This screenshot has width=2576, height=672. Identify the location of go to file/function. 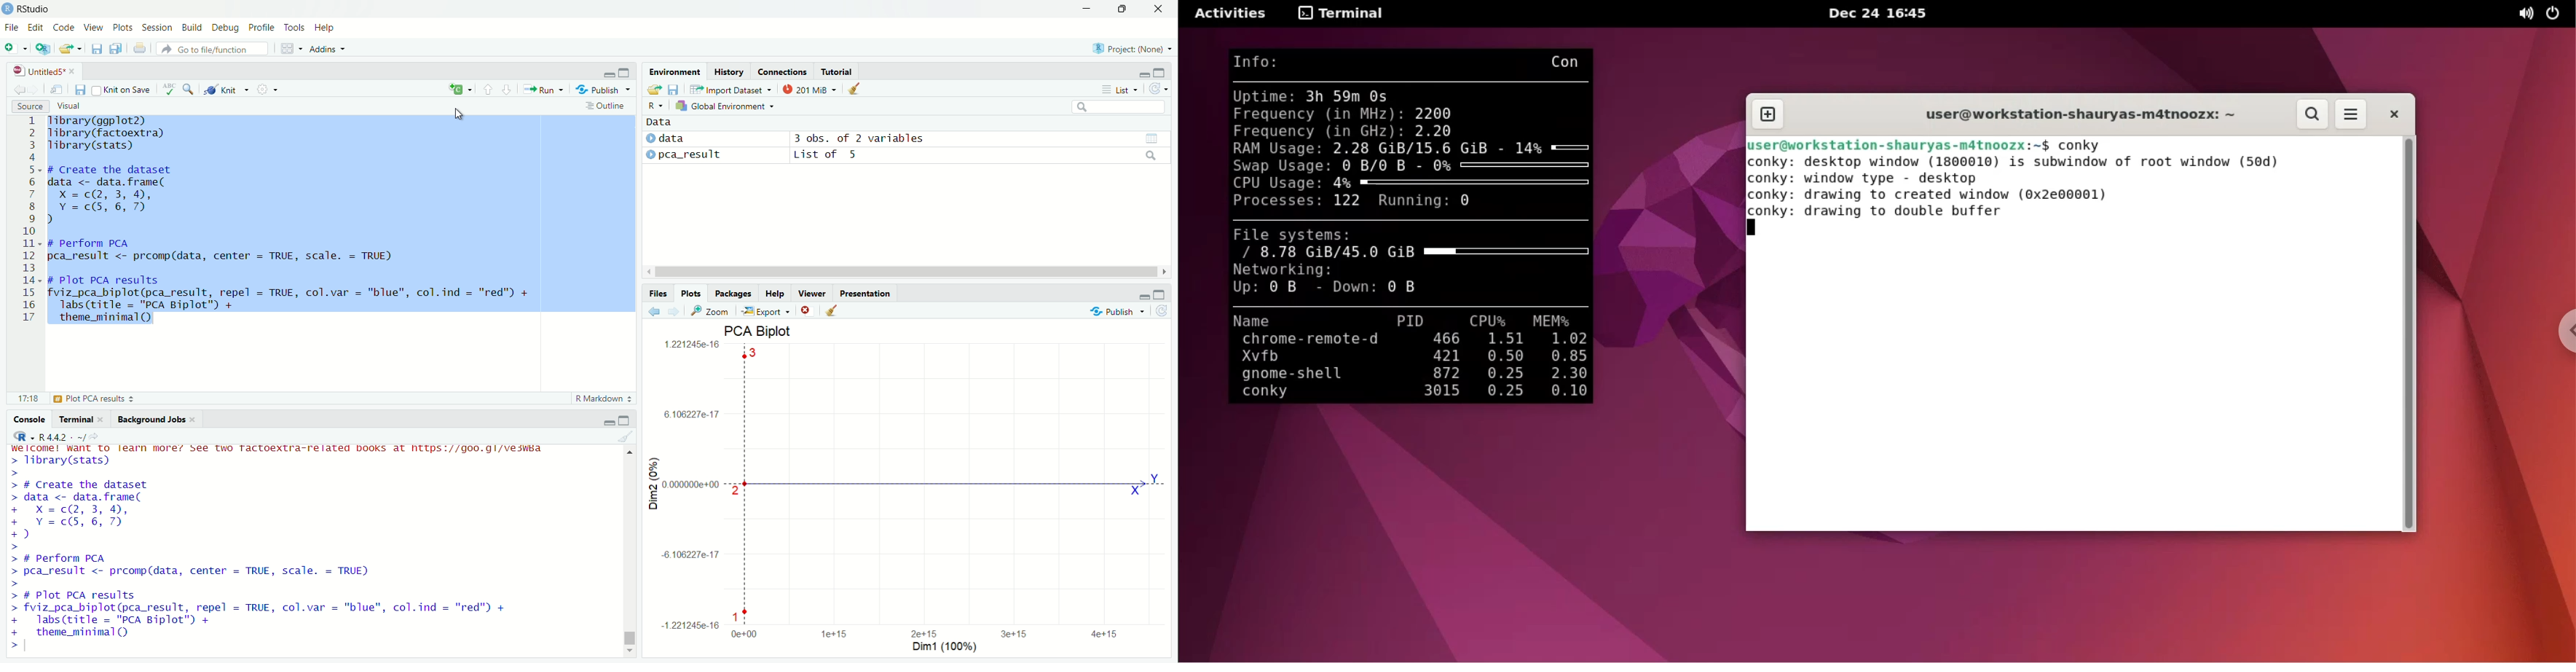
(214, 48).